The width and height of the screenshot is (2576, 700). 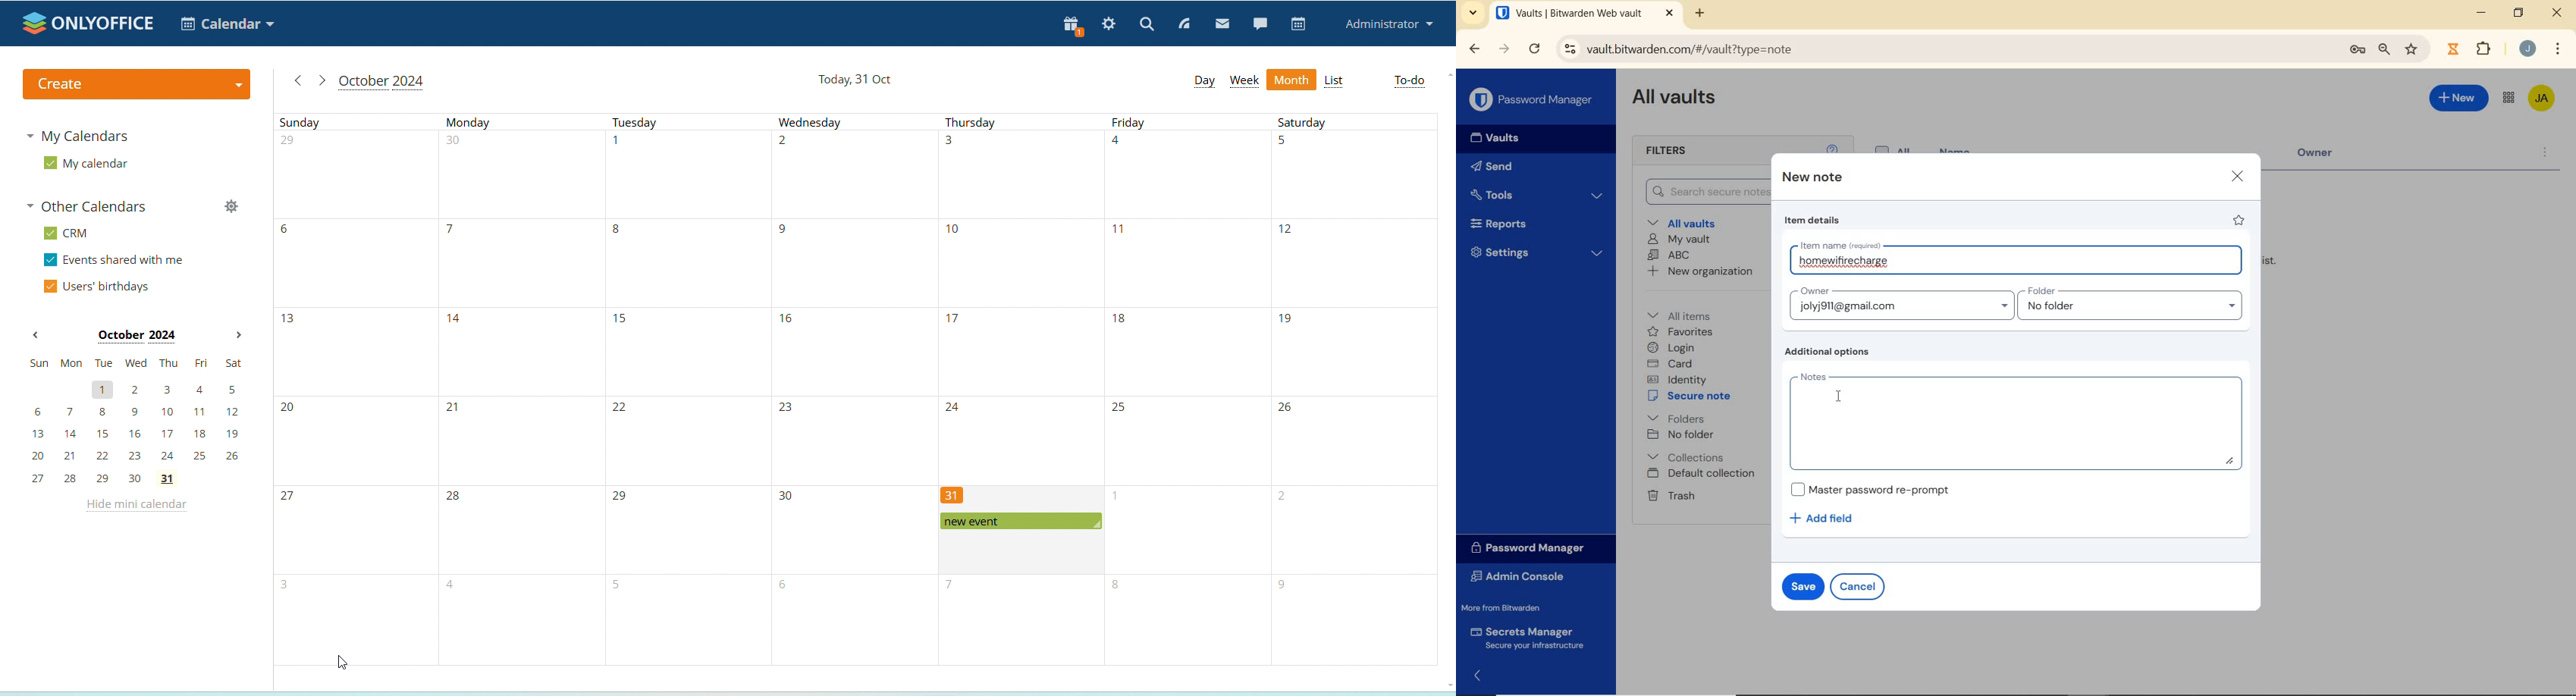 What do you see at coordinates (1496, 165) in the screenshot?
I see `Send` at bounding box center [1496, 165].